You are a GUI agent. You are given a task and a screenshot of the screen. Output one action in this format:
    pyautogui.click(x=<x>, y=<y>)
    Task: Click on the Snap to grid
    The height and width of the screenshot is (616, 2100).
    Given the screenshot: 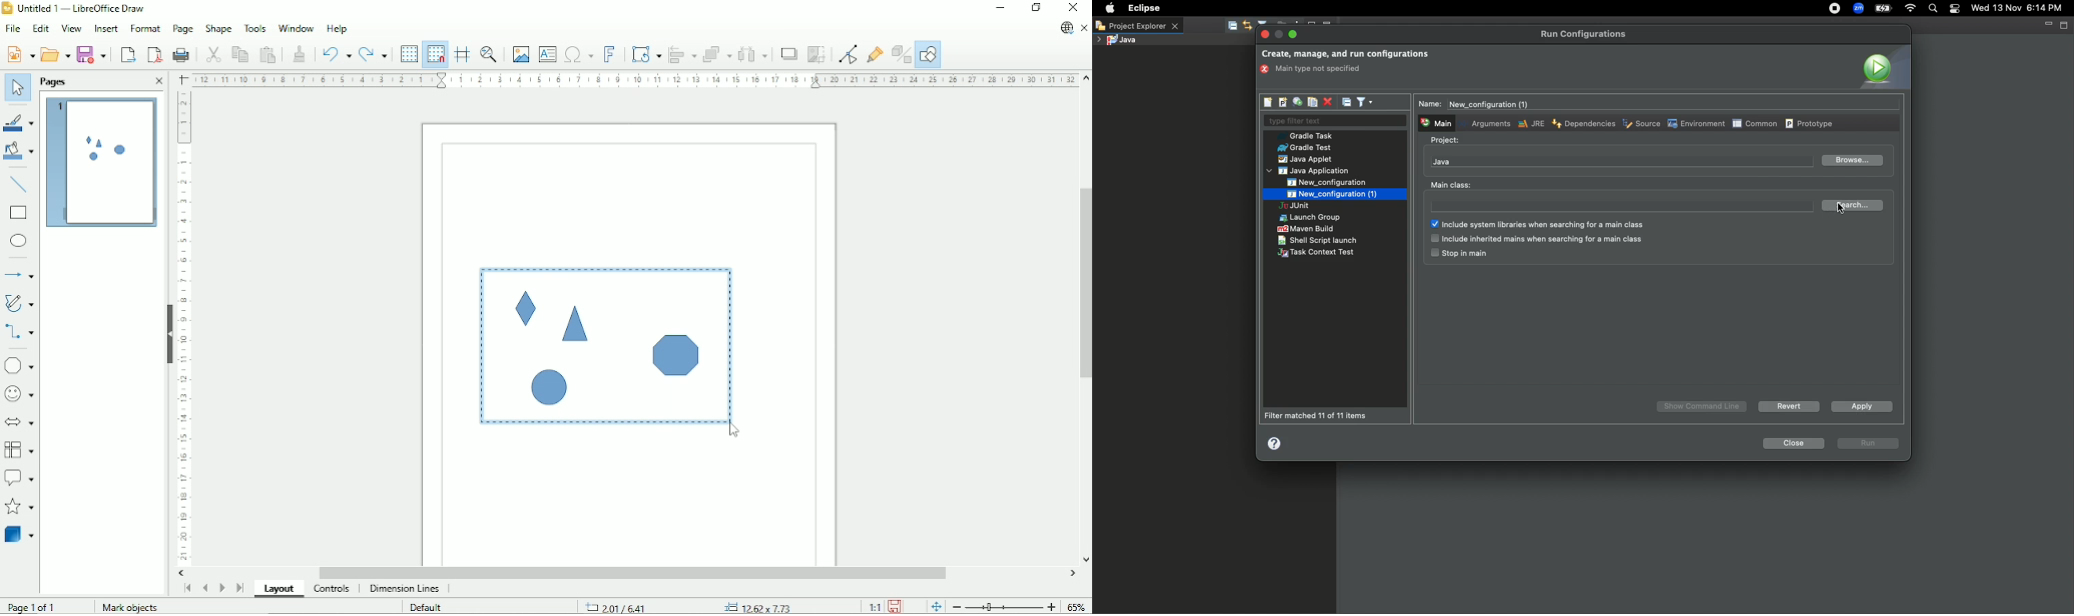 What is the action you would take?
    pyautogui.click(x=435, y=53)
    